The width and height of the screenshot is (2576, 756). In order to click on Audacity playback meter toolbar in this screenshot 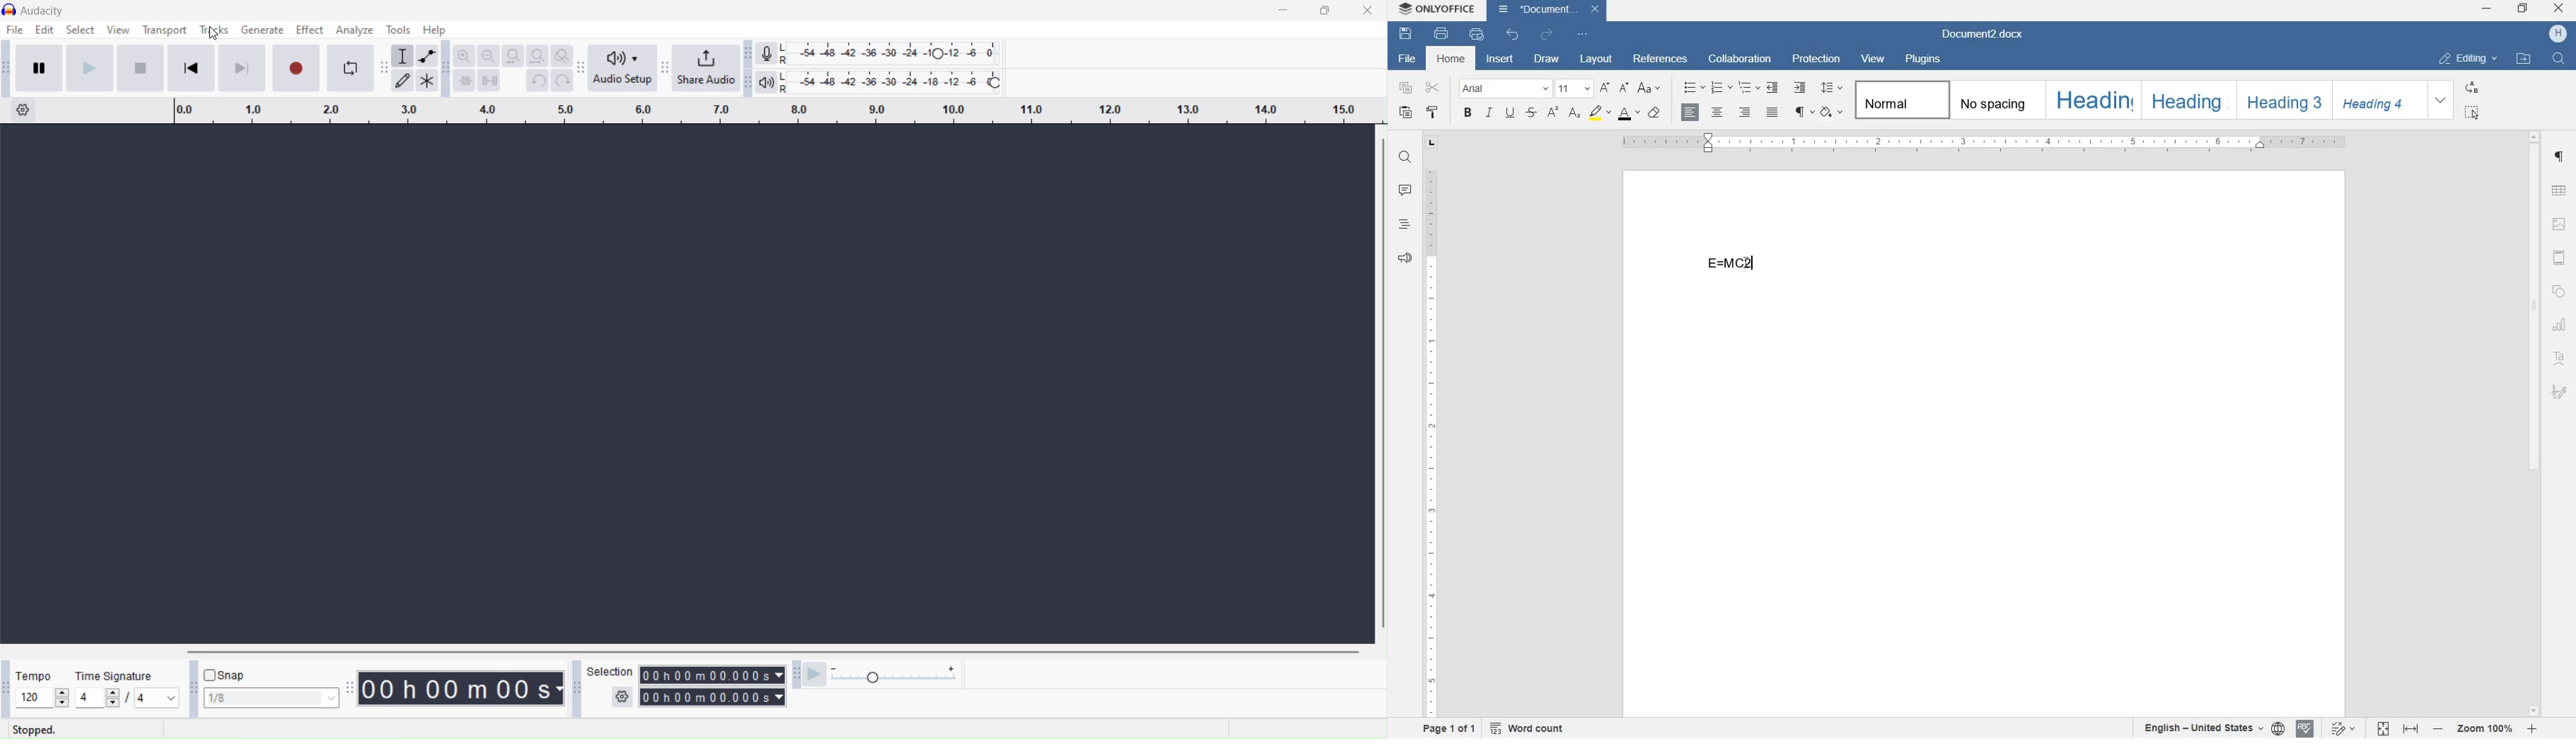, I will do `click(749, 82)`.